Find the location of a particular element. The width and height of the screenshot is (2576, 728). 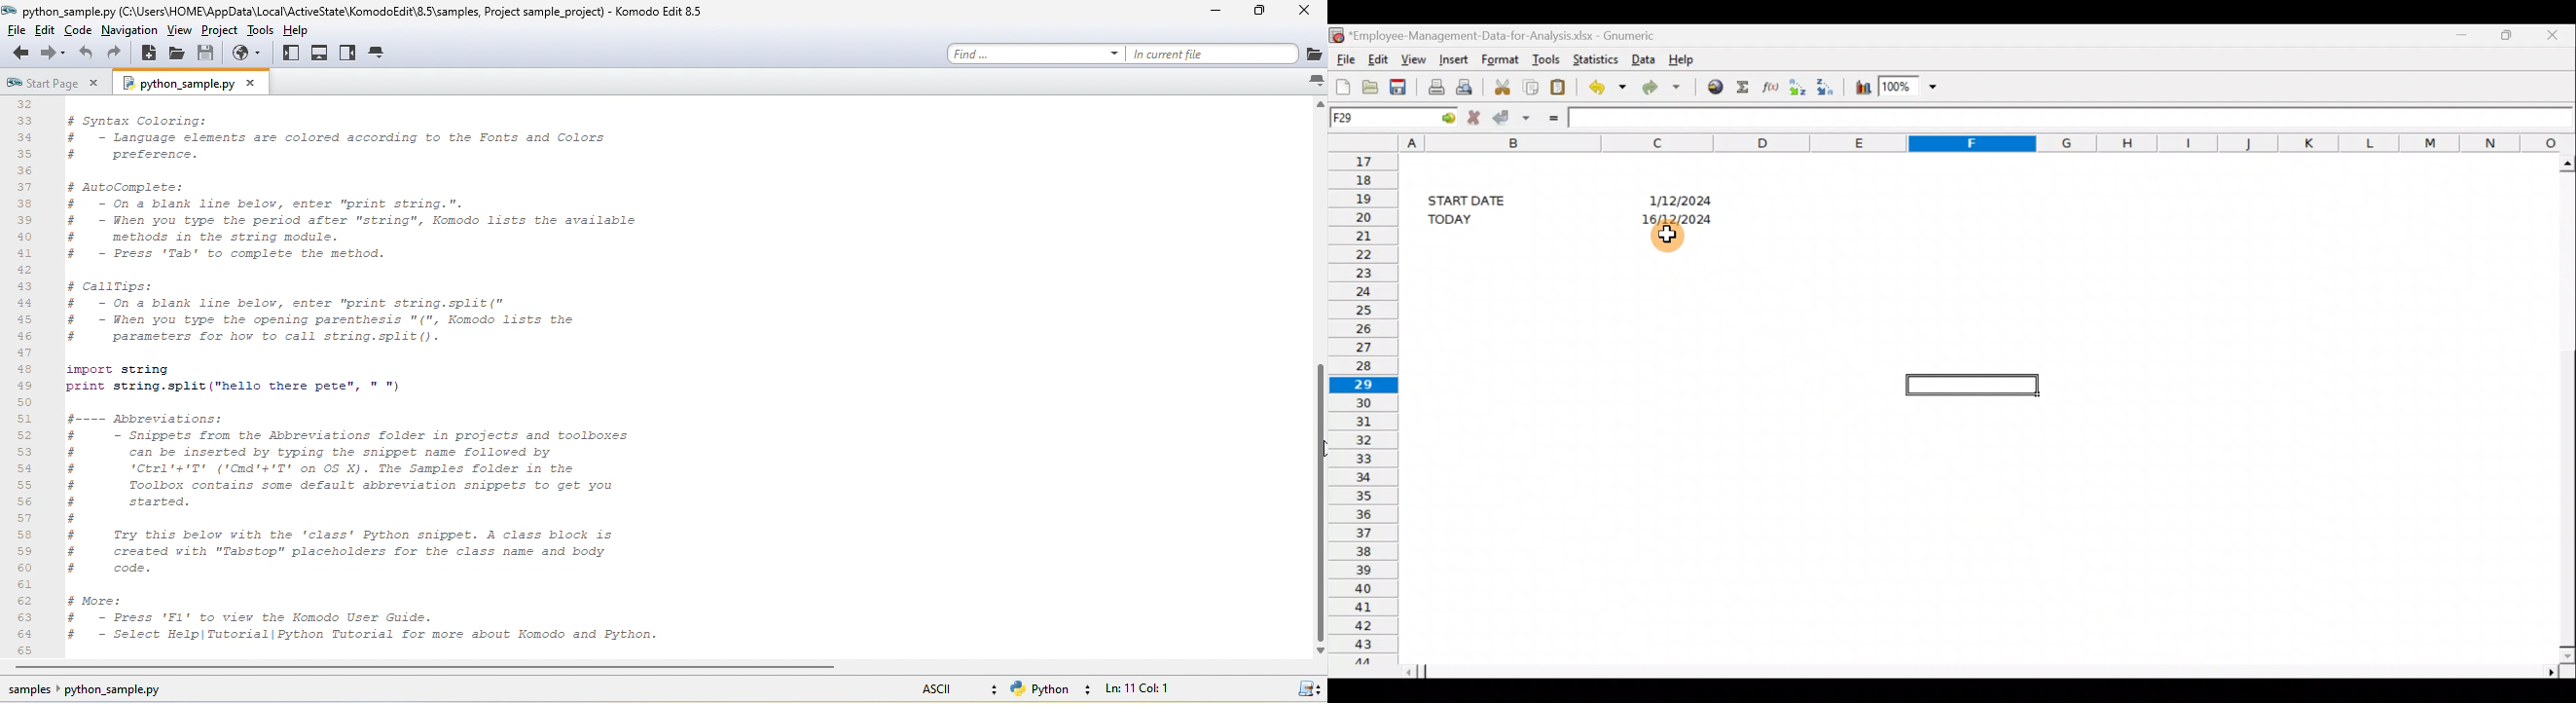

Print preview is located at coordinates (1469, 86).